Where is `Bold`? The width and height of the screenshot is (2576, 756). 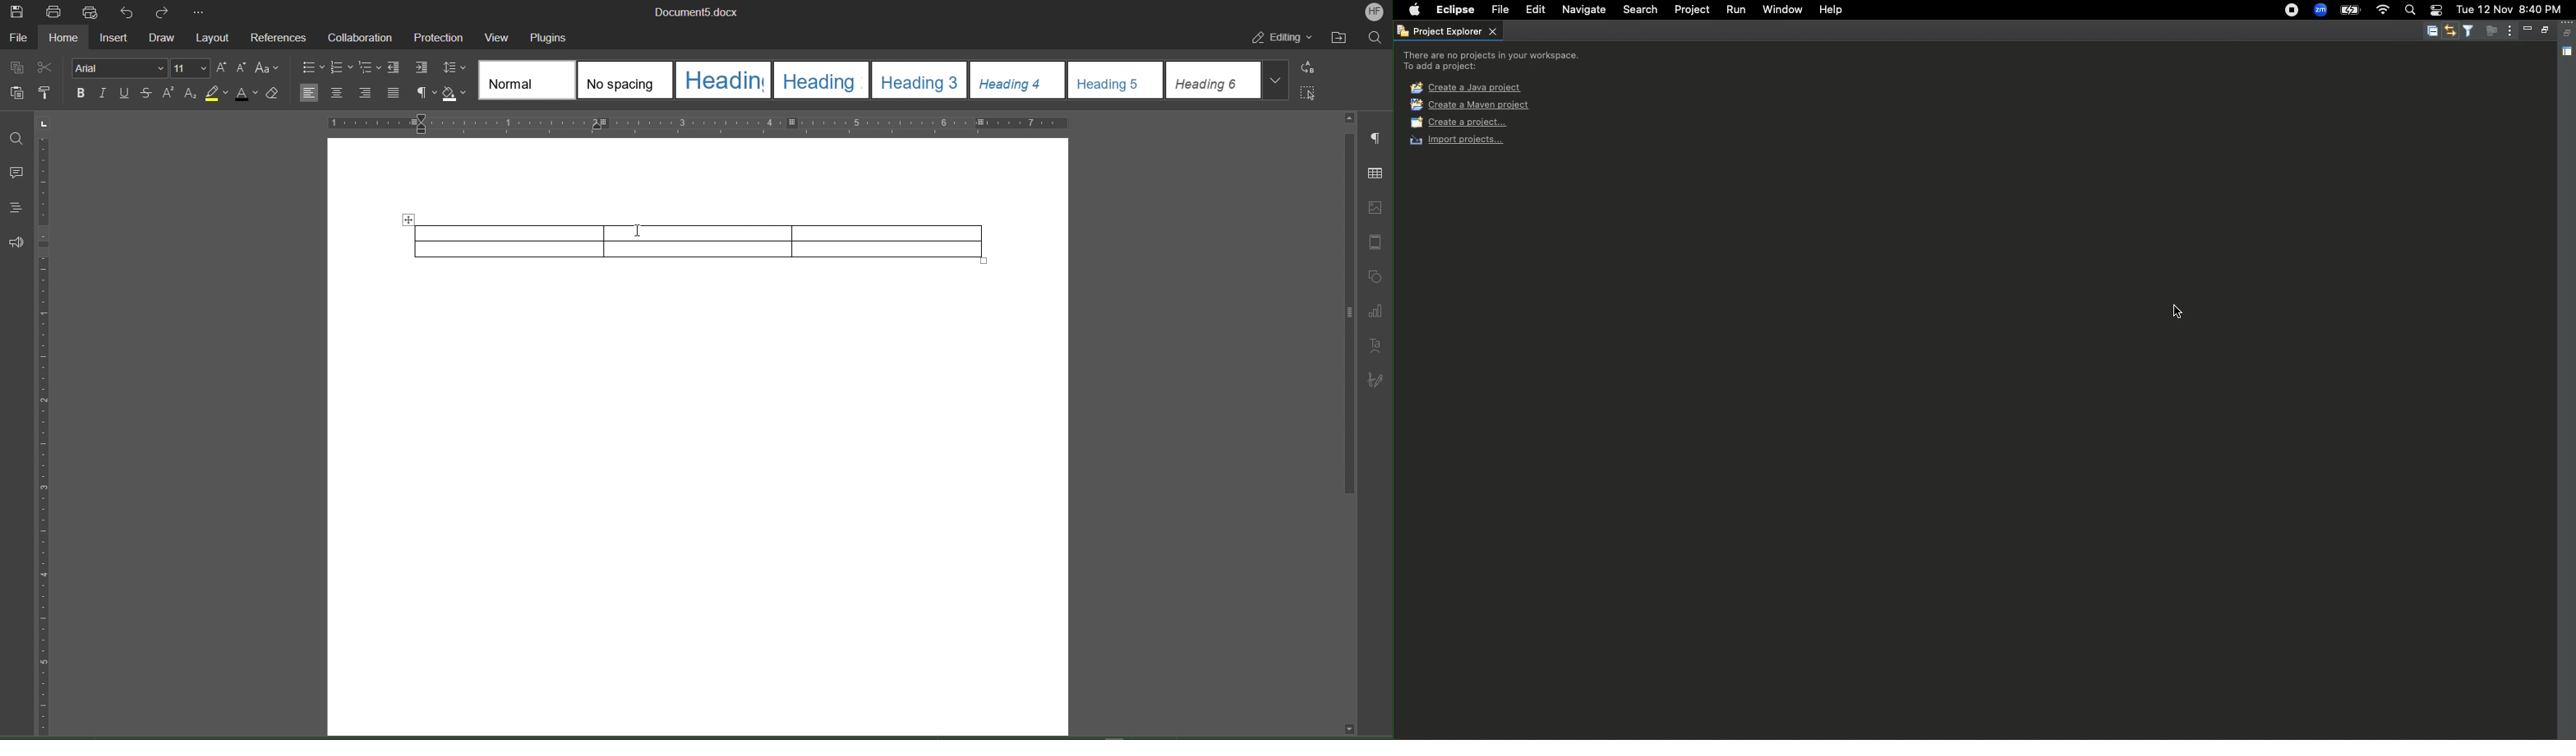 Bold is located at coordinates (81, 94).